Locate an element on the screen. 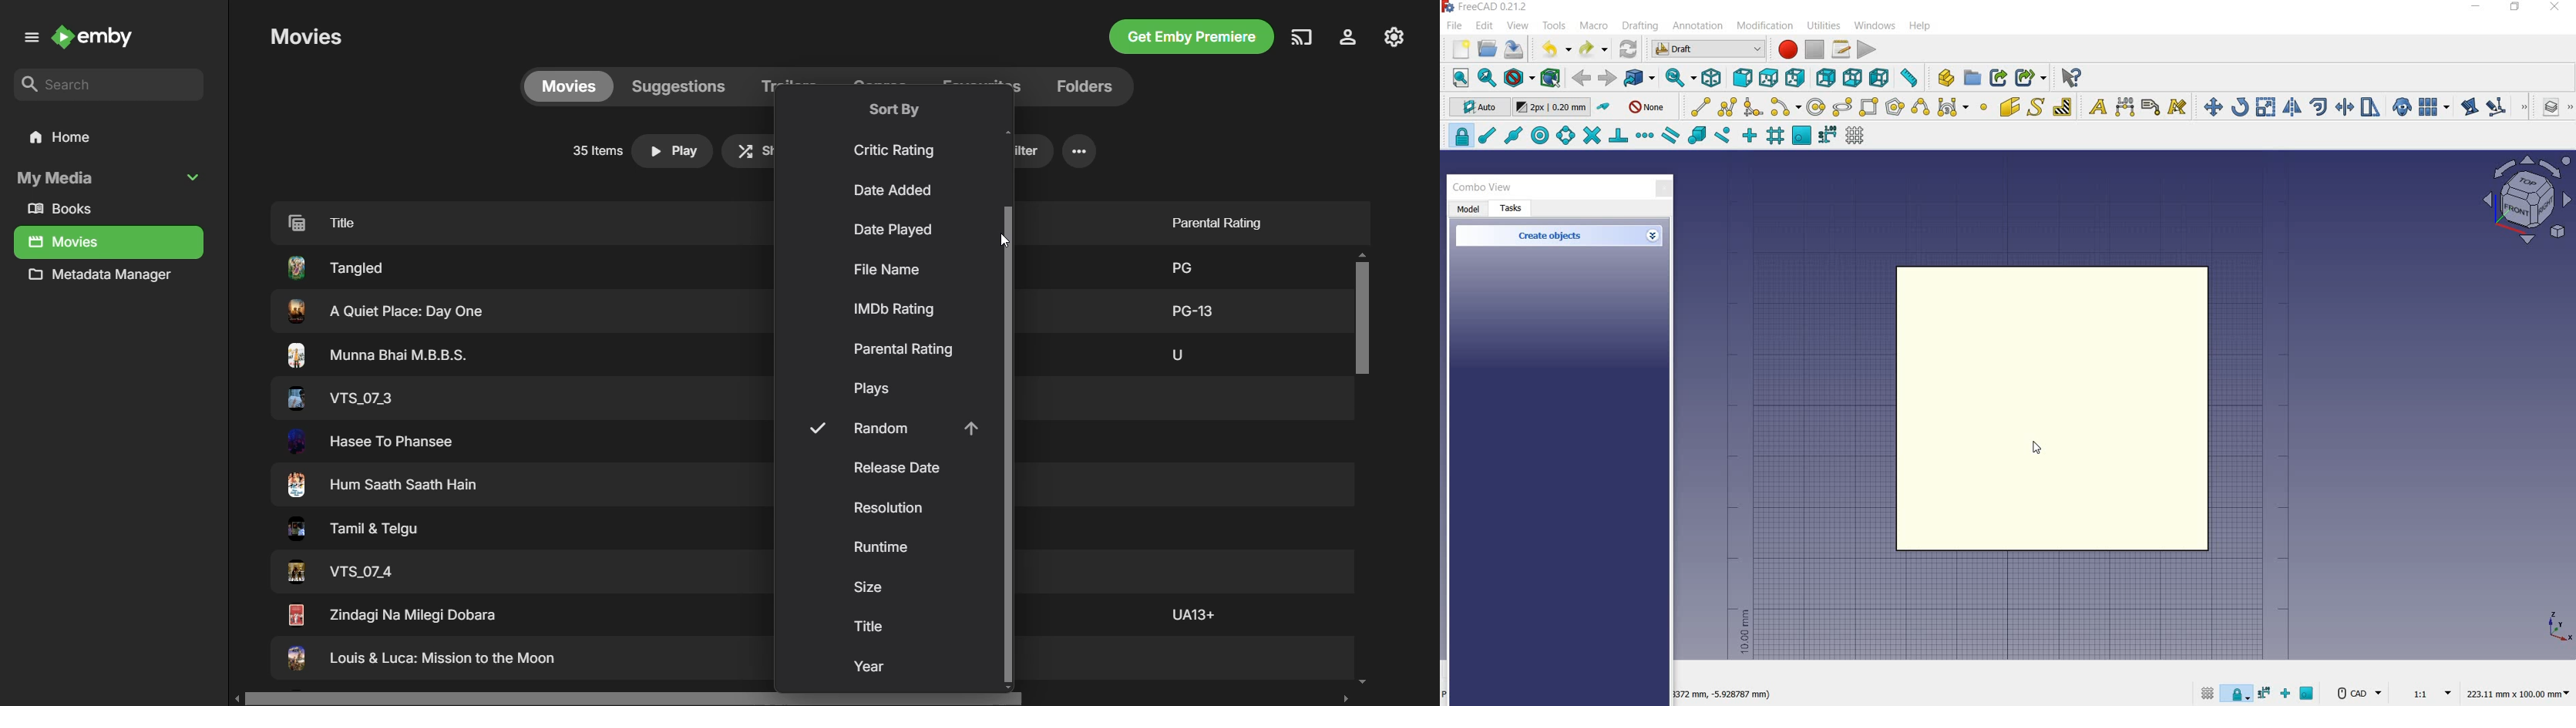 This screenshot has width=2576, height=728. combo view is located at coordinates (1482, 187).